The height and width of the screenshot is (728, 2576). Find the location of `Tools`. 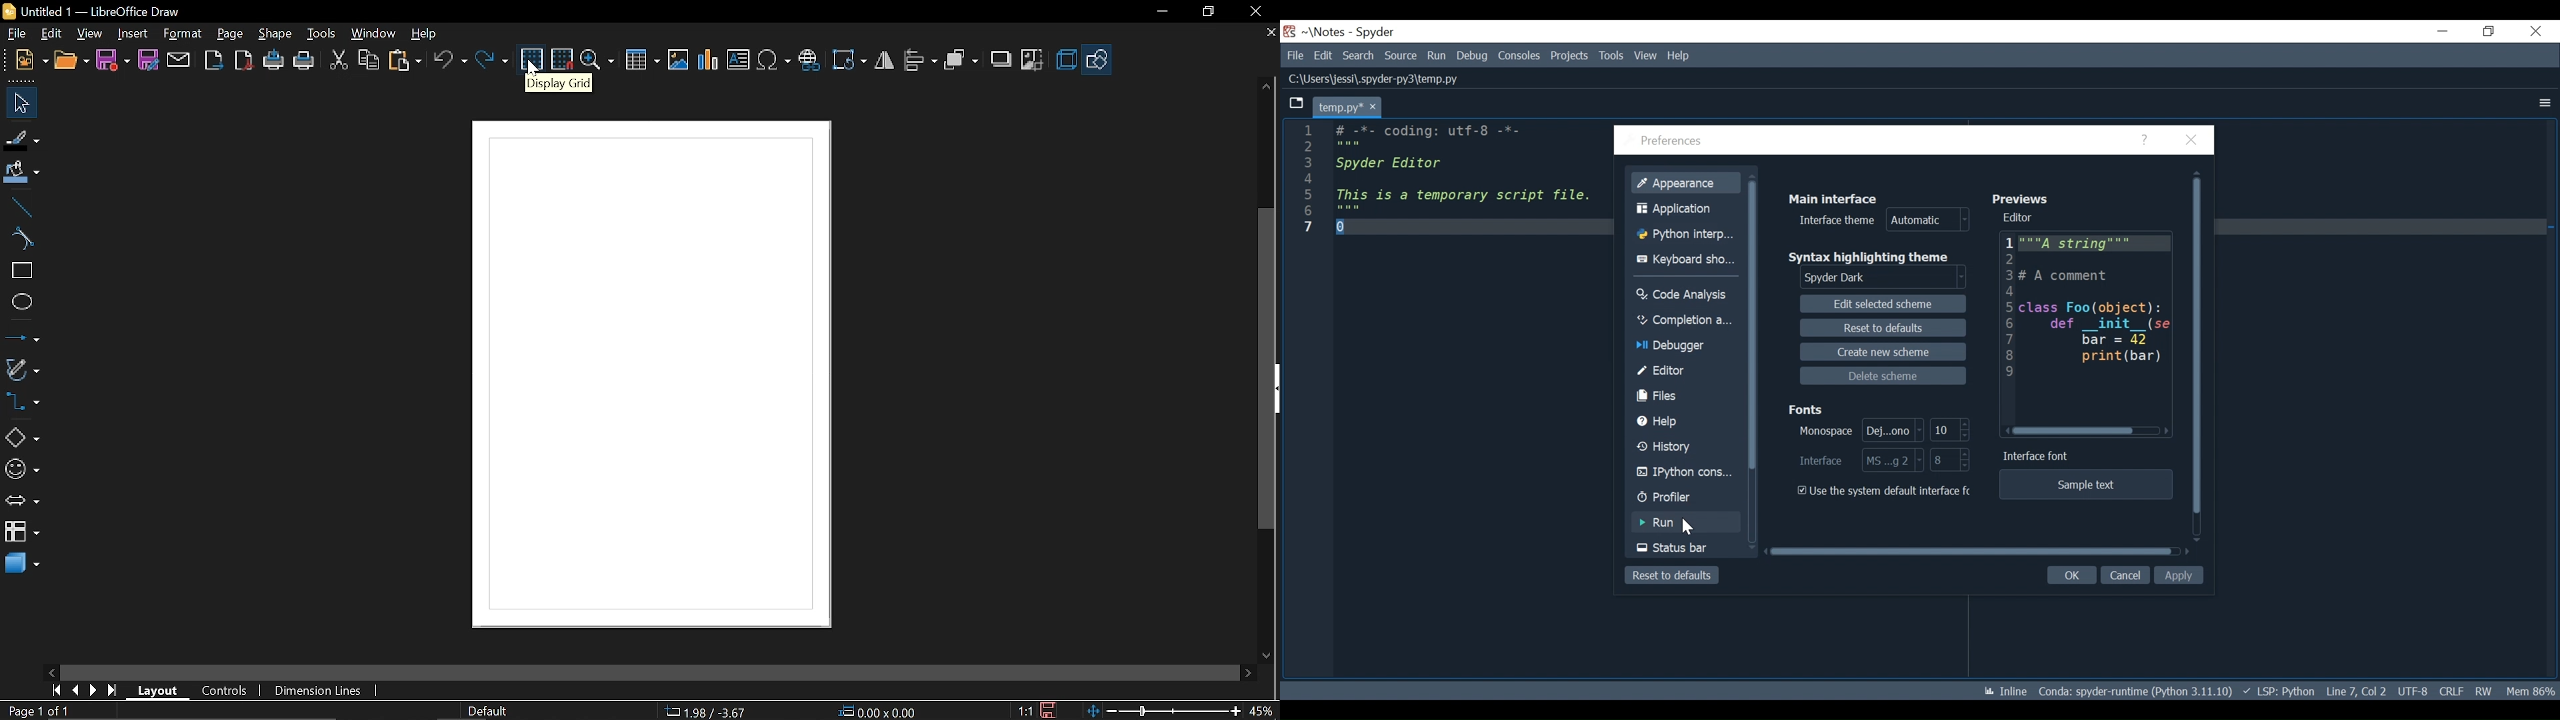

Tools is located at coordinates (1613, 56).